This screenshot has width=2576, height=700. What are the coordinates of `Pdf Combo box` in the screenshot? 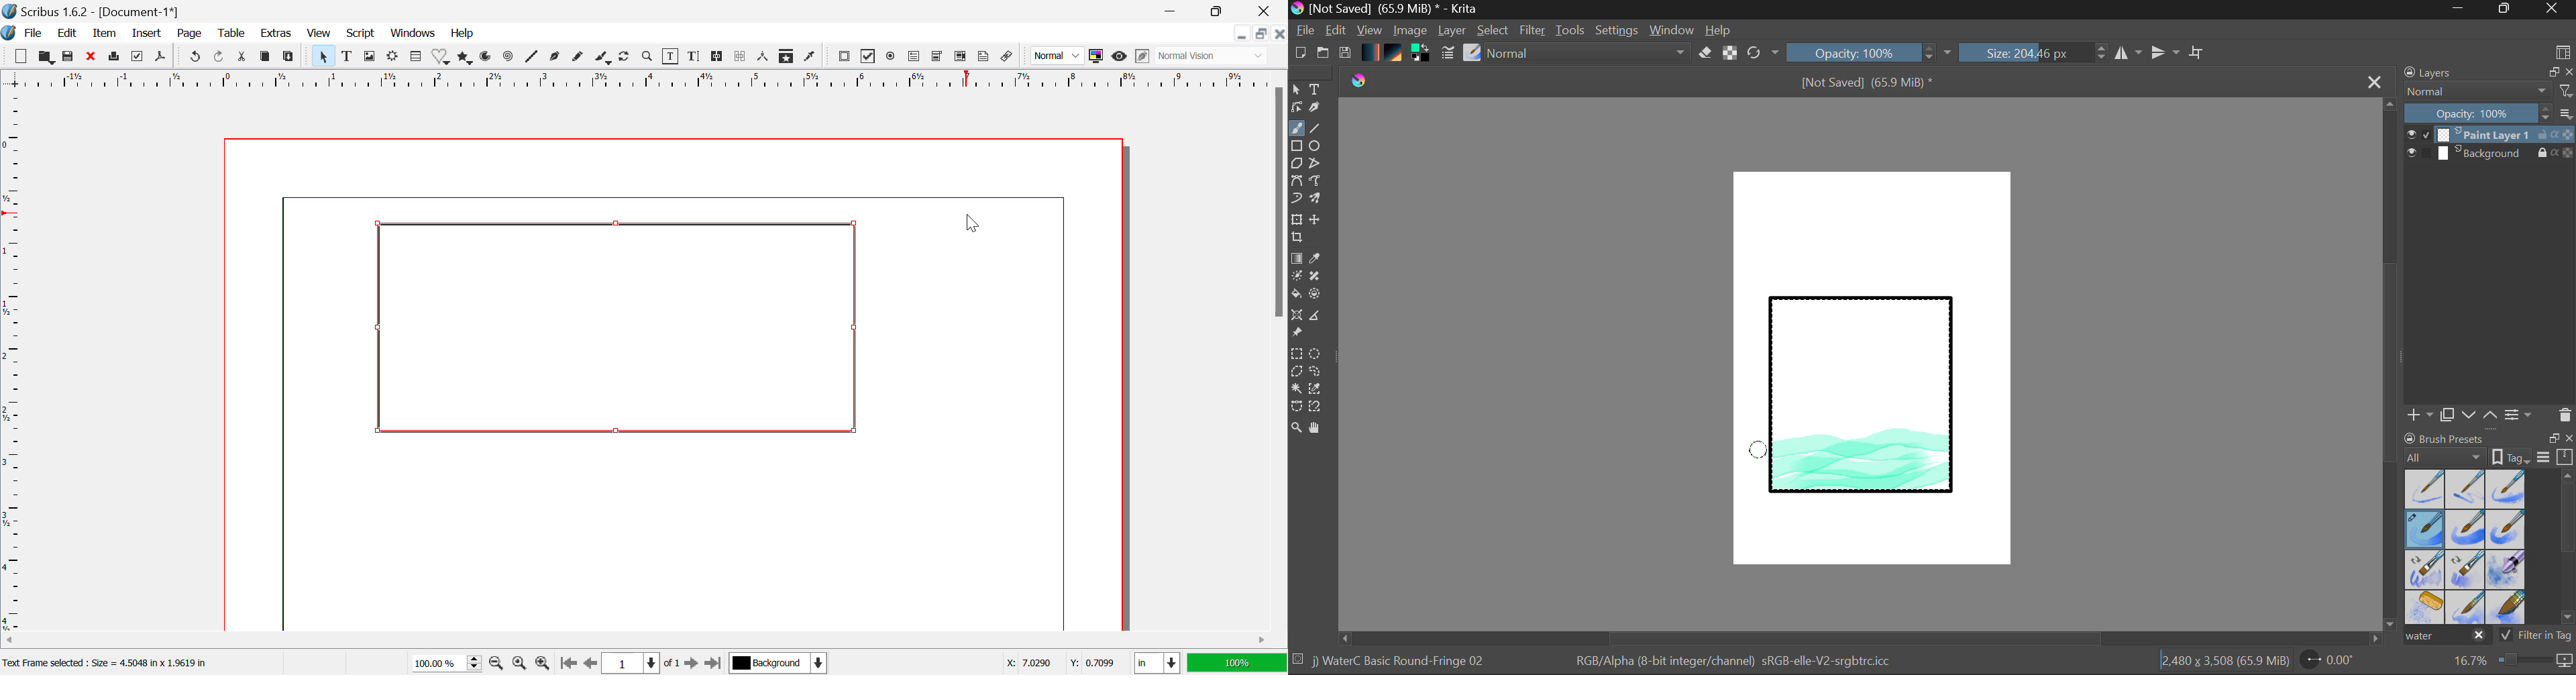 It's located at (938, 58).